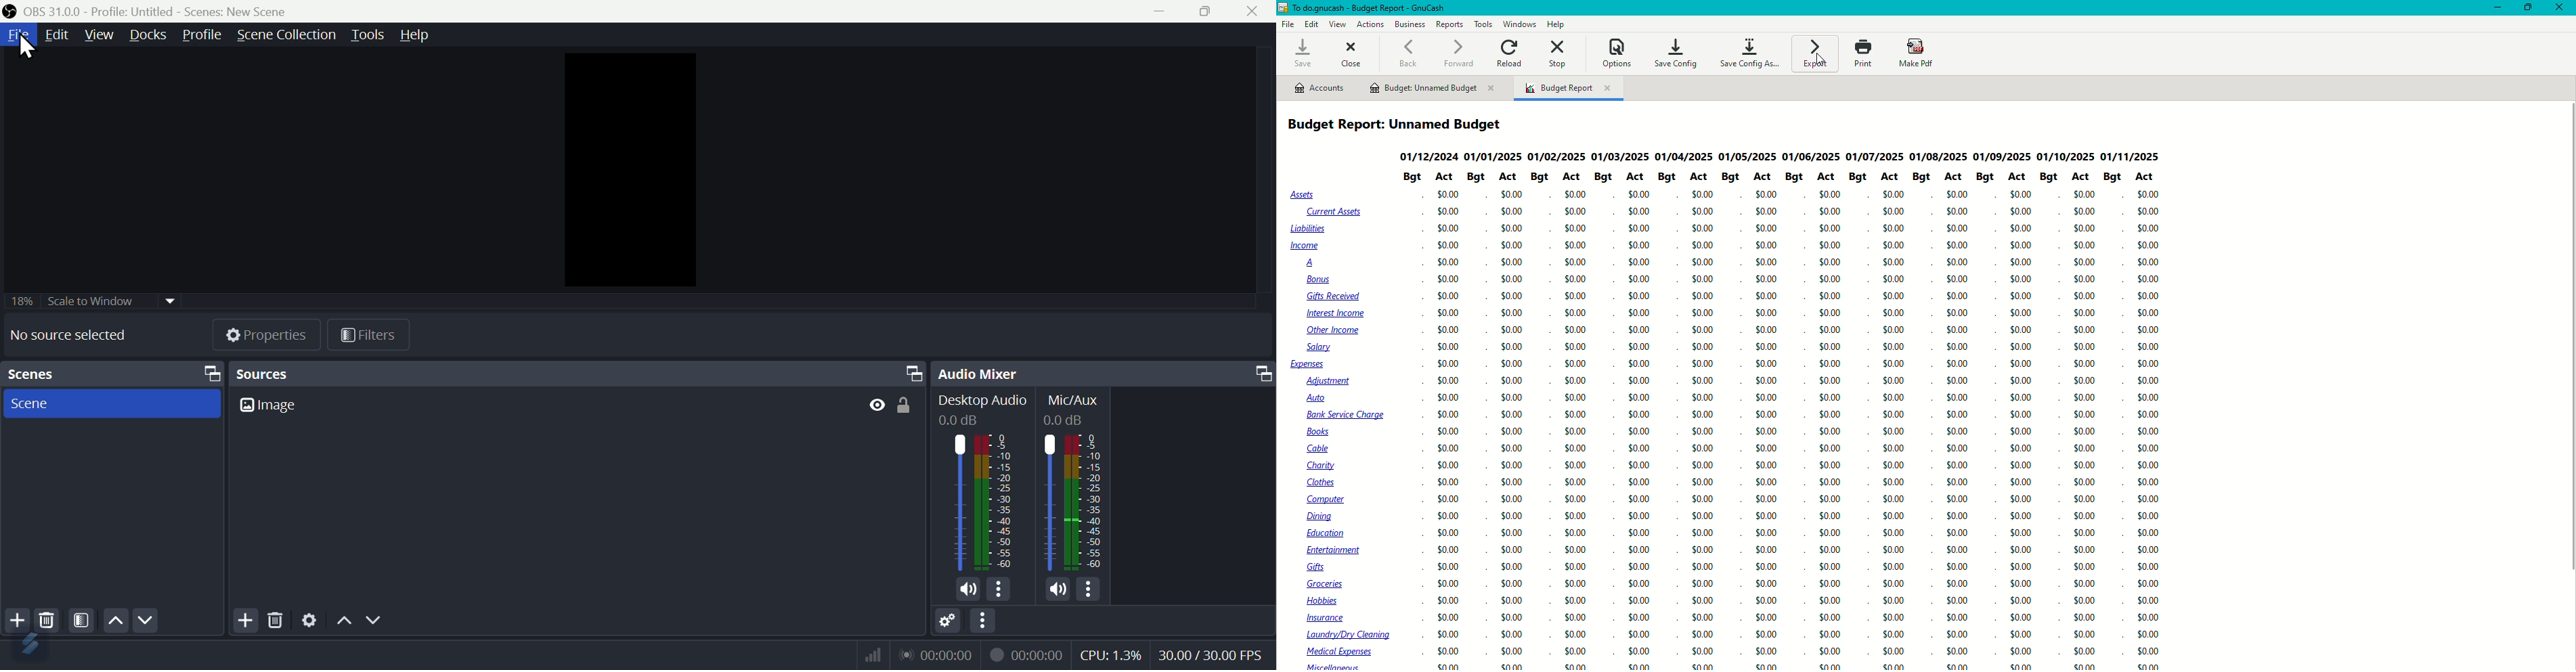 The height and width of the screenshot is (672, 2576). I want to click on Filters, so click(367, 333).